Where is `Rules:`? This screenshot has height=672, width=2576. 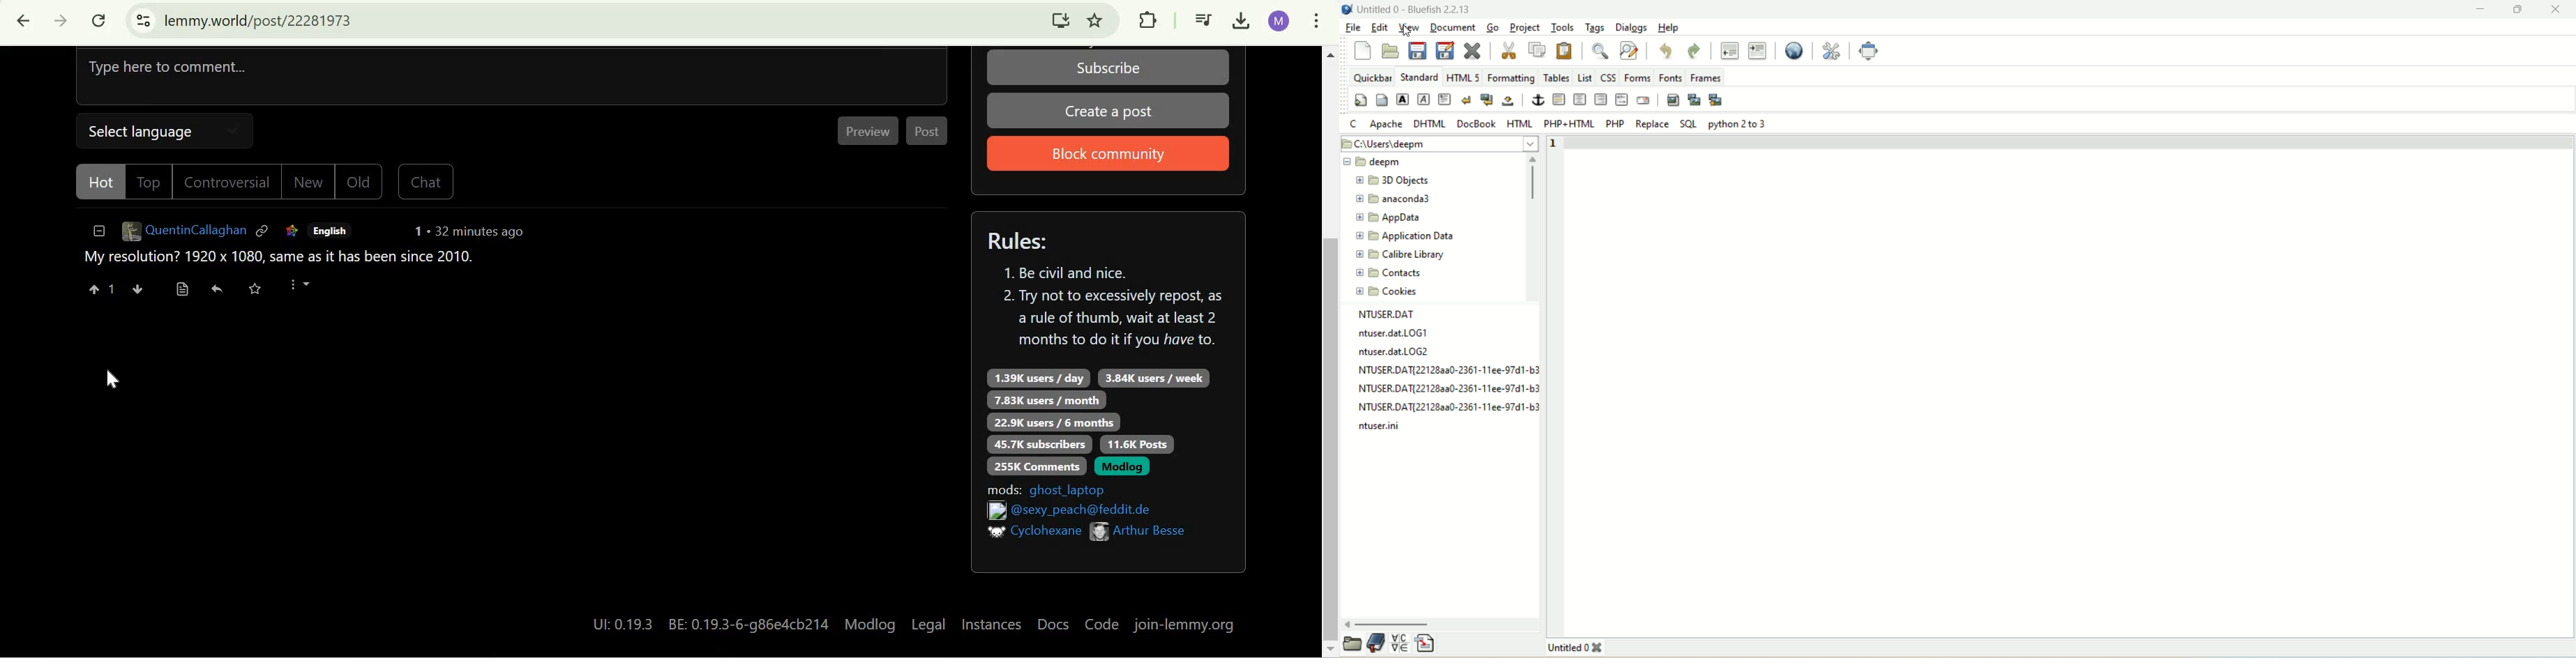 Rules: is located at coordinates (1023, 240).